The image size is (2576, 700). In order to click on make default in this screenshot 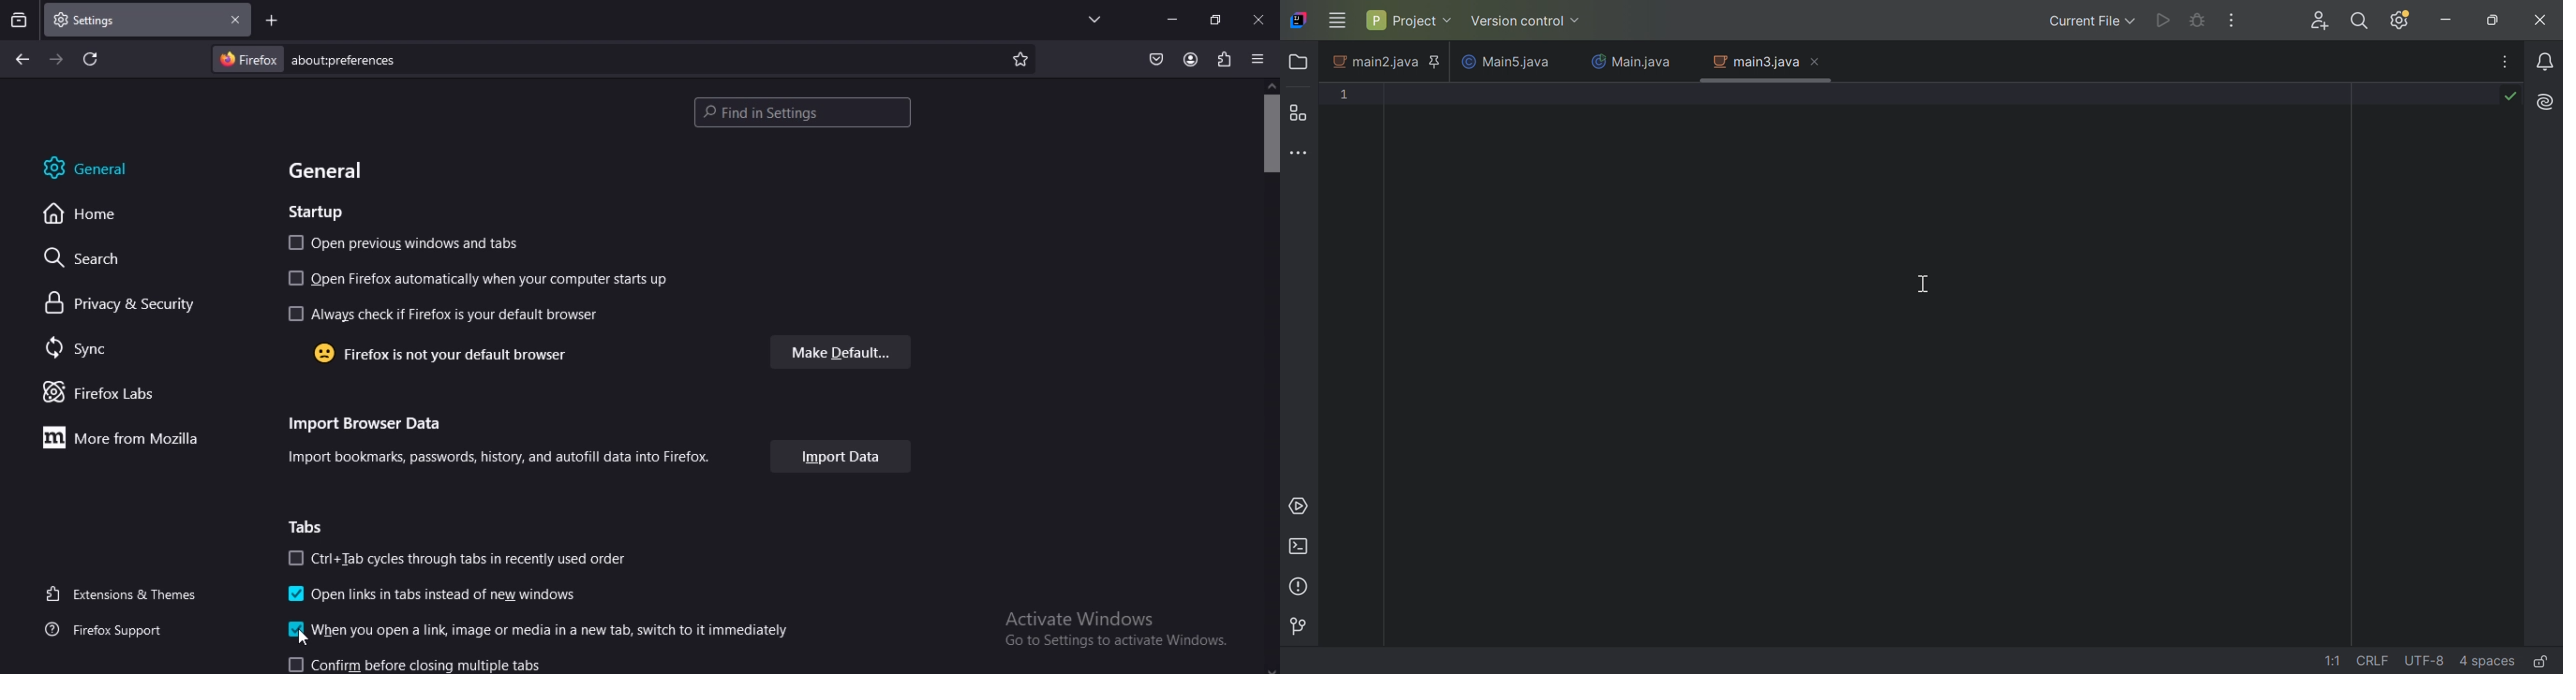, I will do `click(845, 352)`.